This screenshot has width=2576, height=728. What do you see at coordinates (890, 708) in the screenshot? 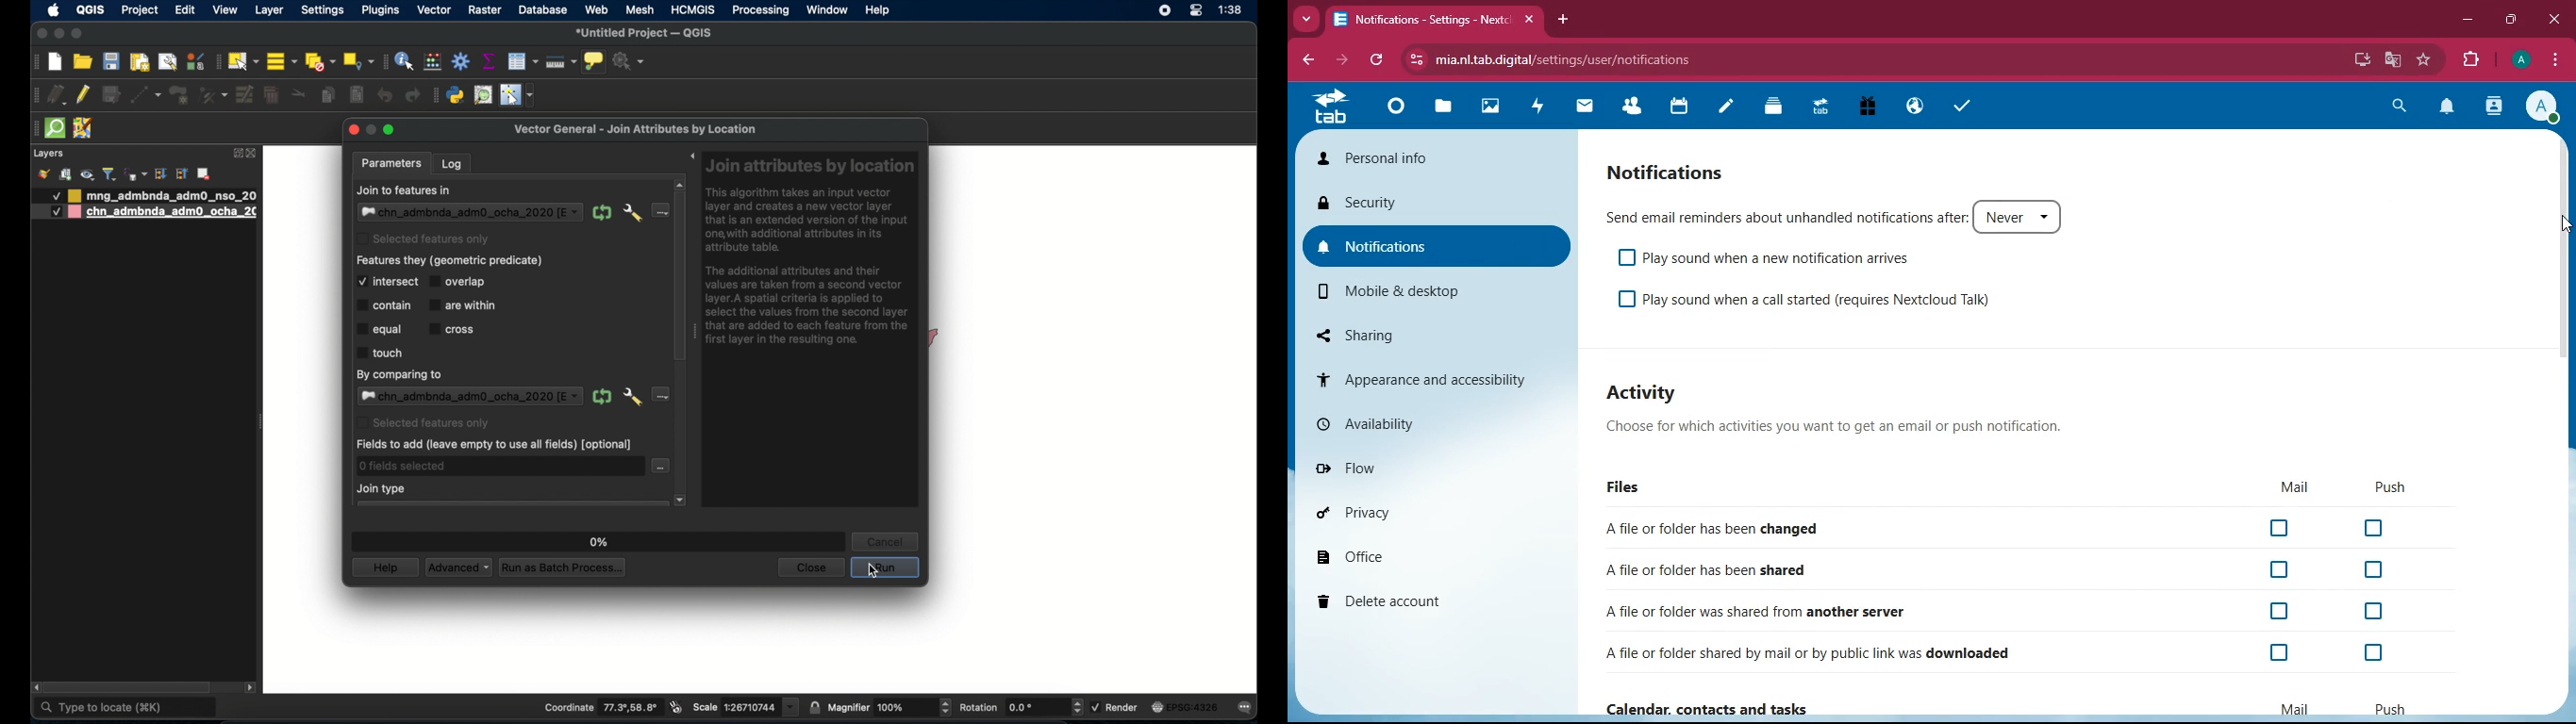
I see `magnifier` at bounding box center [890, 708].